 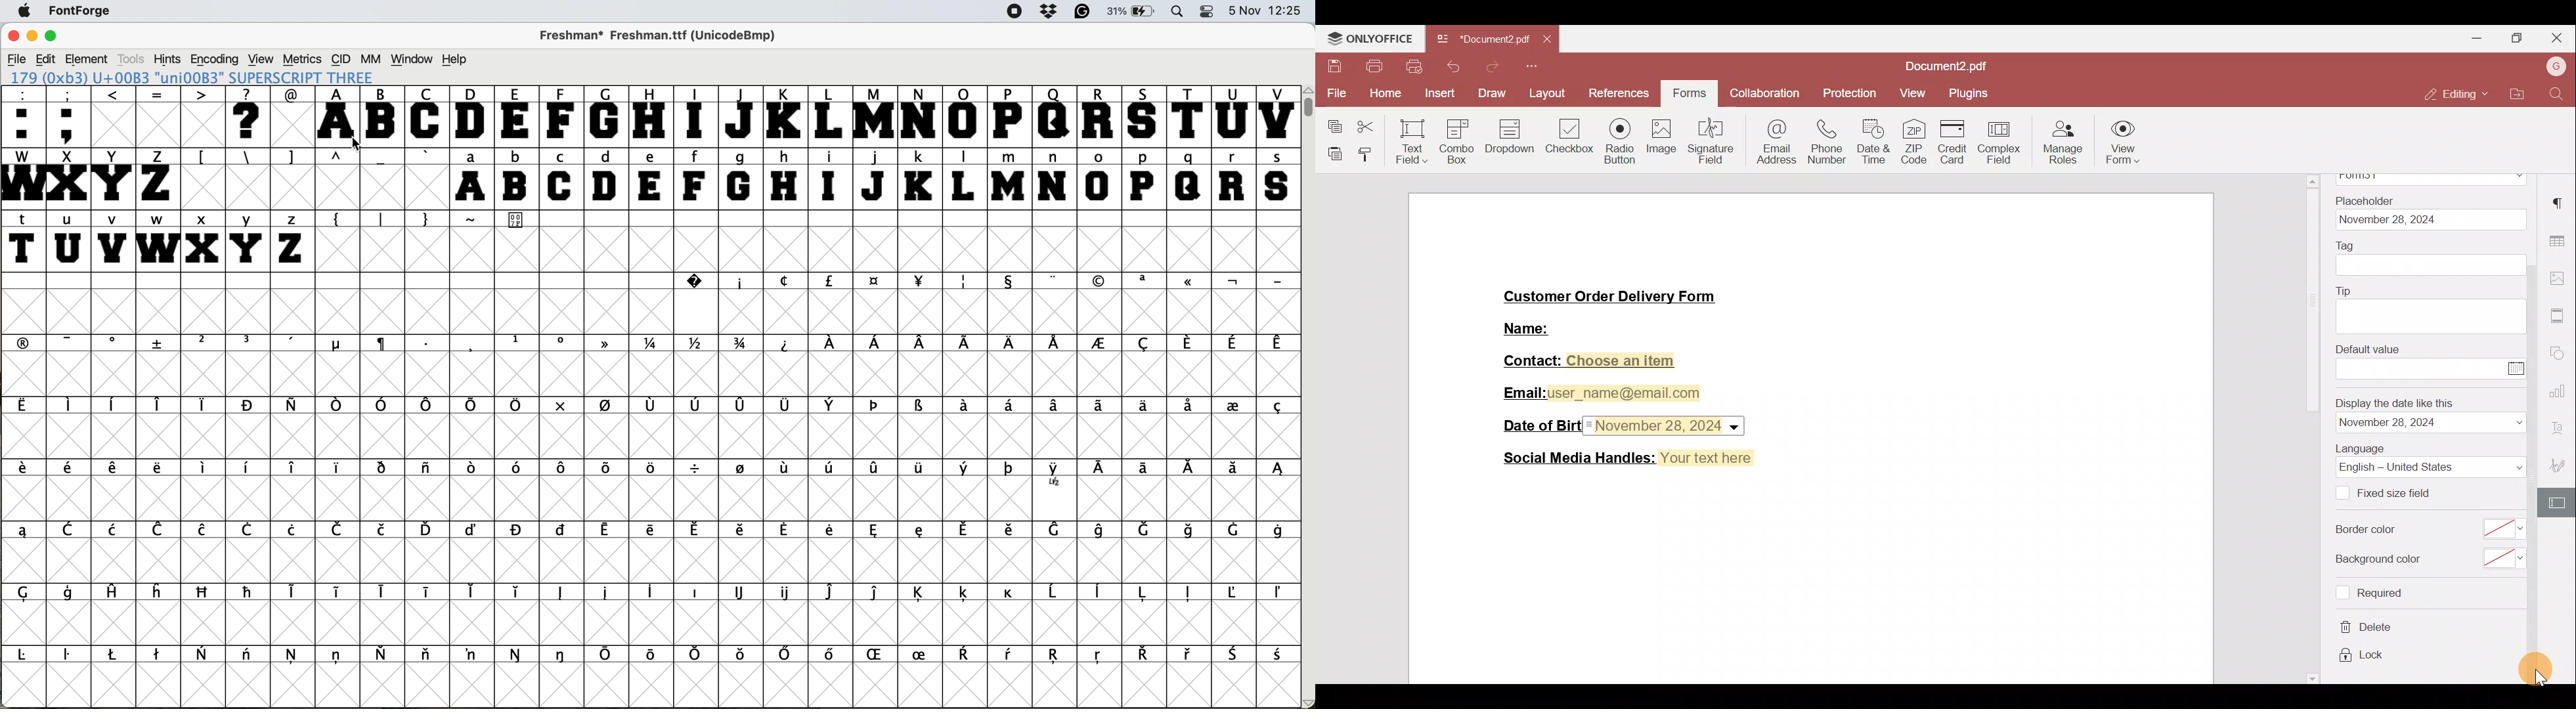 What do you see at coordinates (1099, 658) in the screenshot?
I see `symbol` at bounding box center [1099, 658].